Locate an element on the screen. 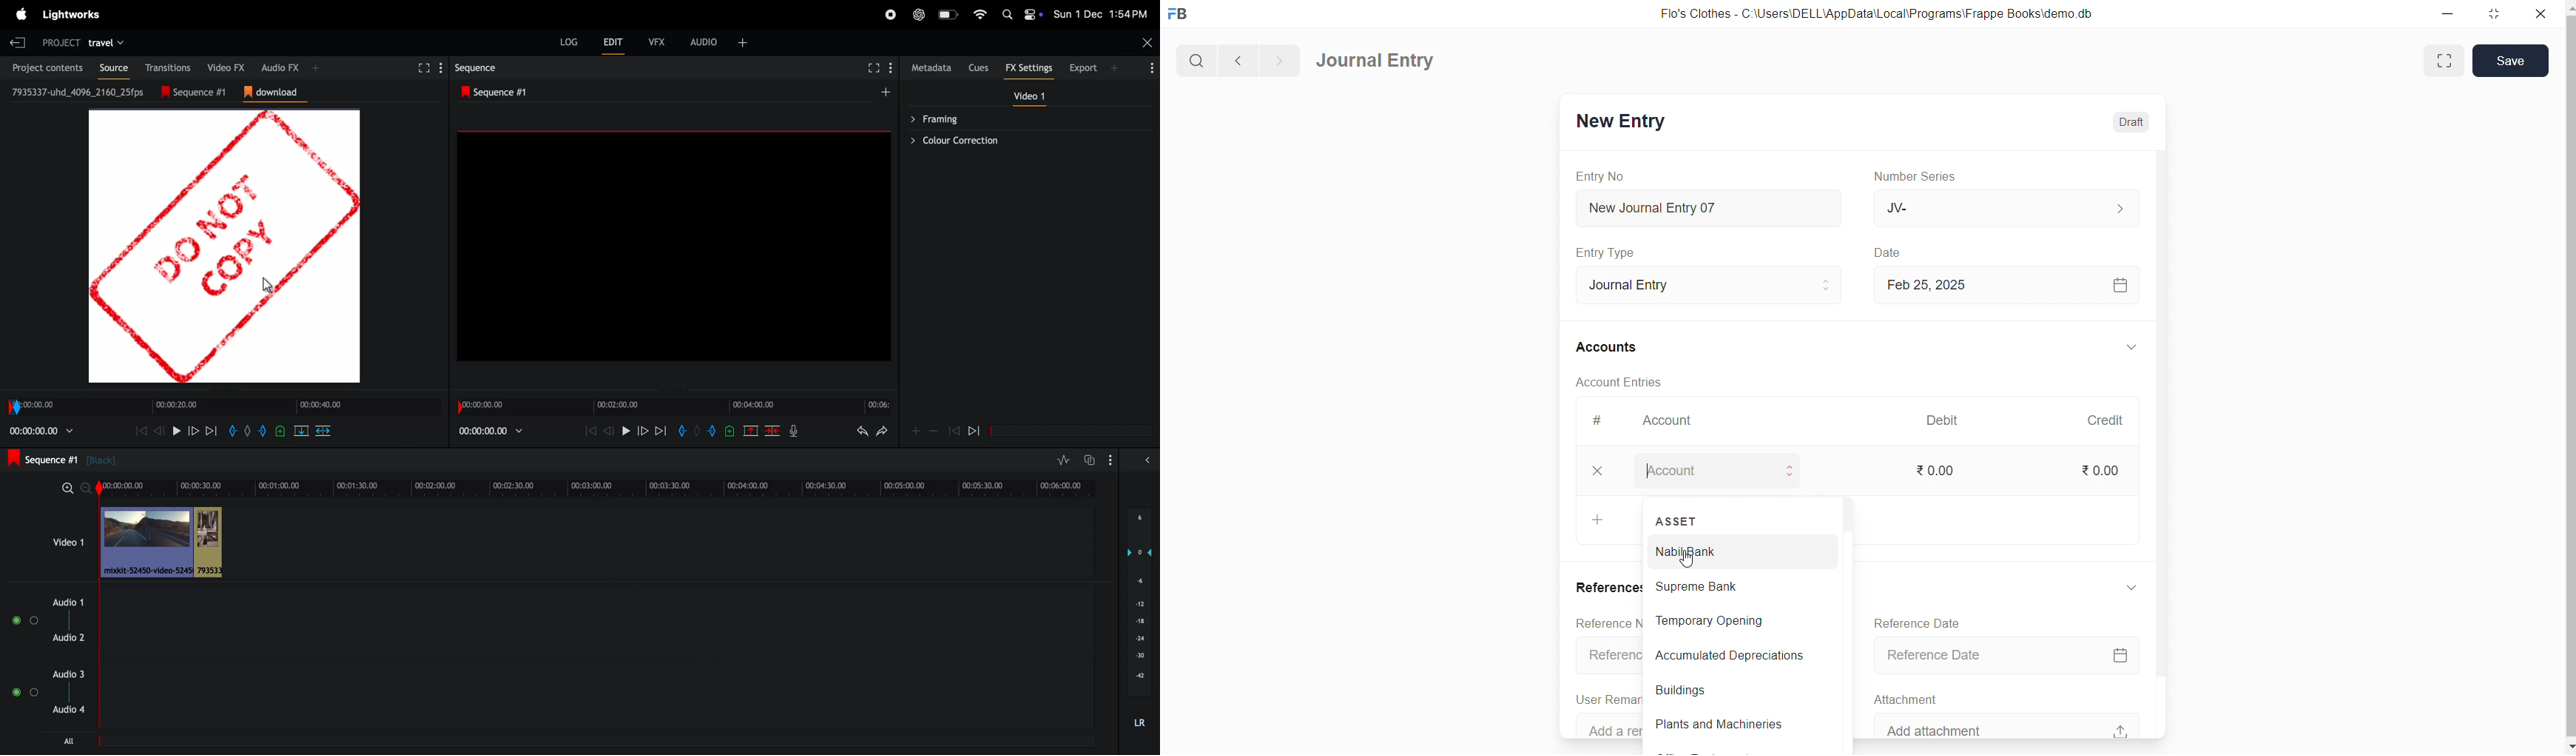 Image resolution: width=2576 pixels, height=756 pixels. video details is located at coordinates (79, 92).